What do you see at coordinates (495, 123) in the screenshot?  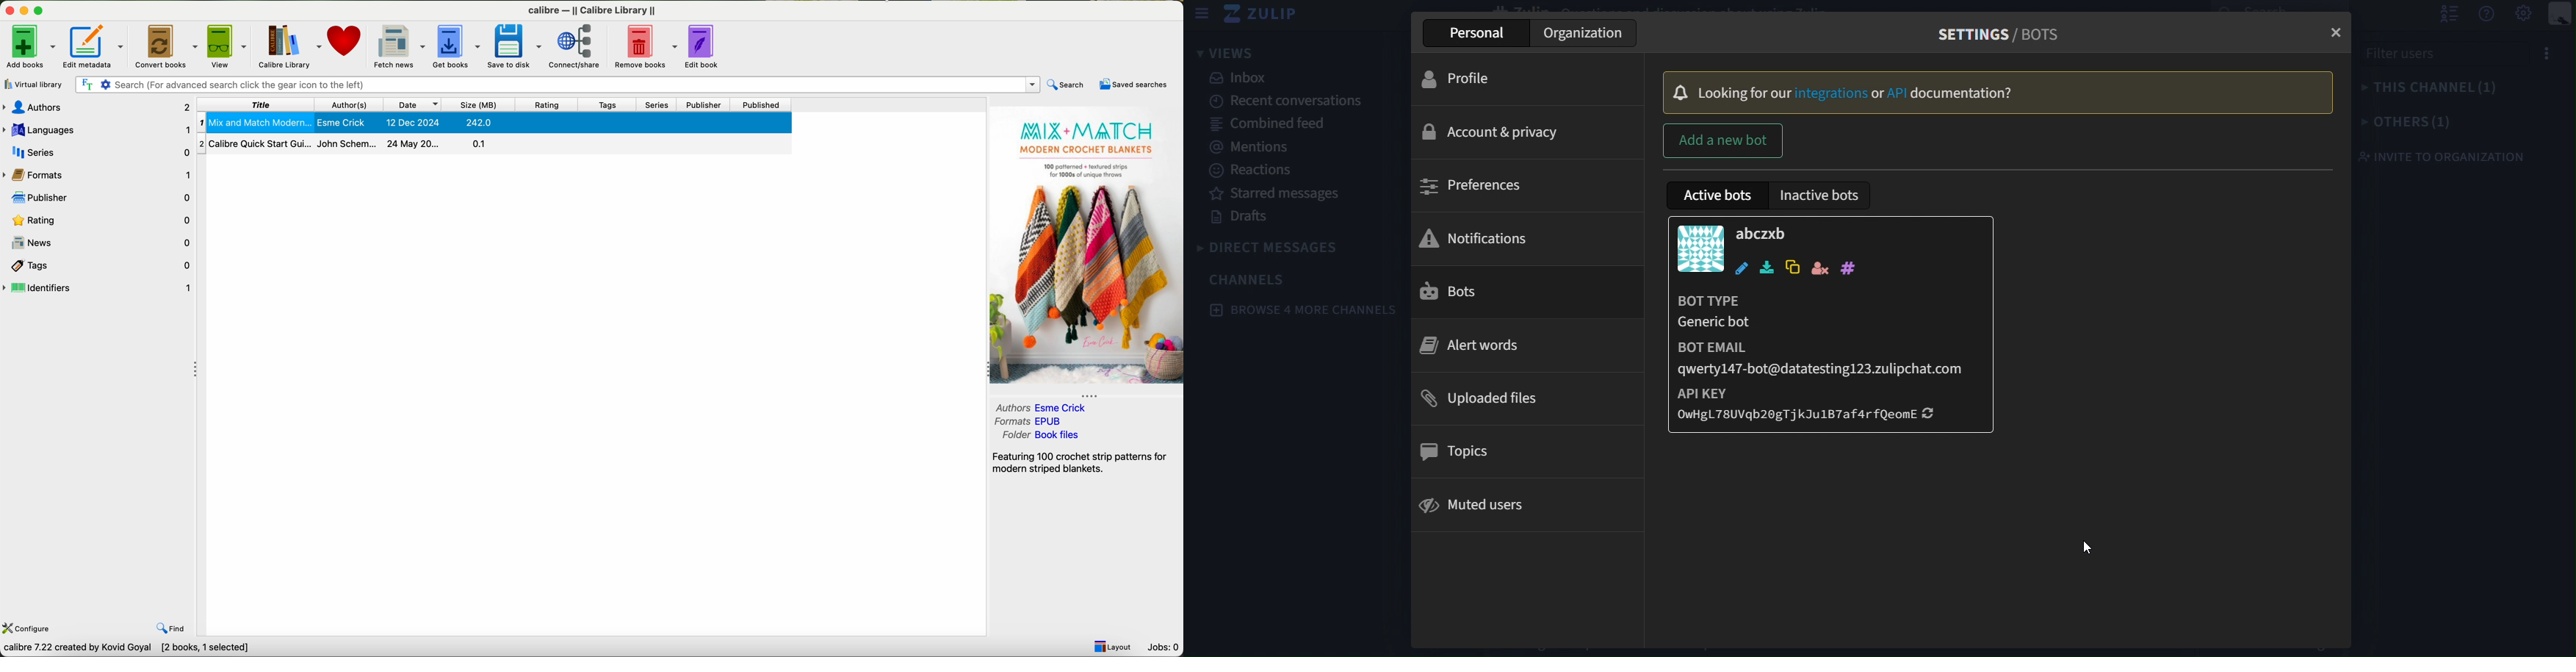 I see `click on the first book` at bounding box center [495, 123].